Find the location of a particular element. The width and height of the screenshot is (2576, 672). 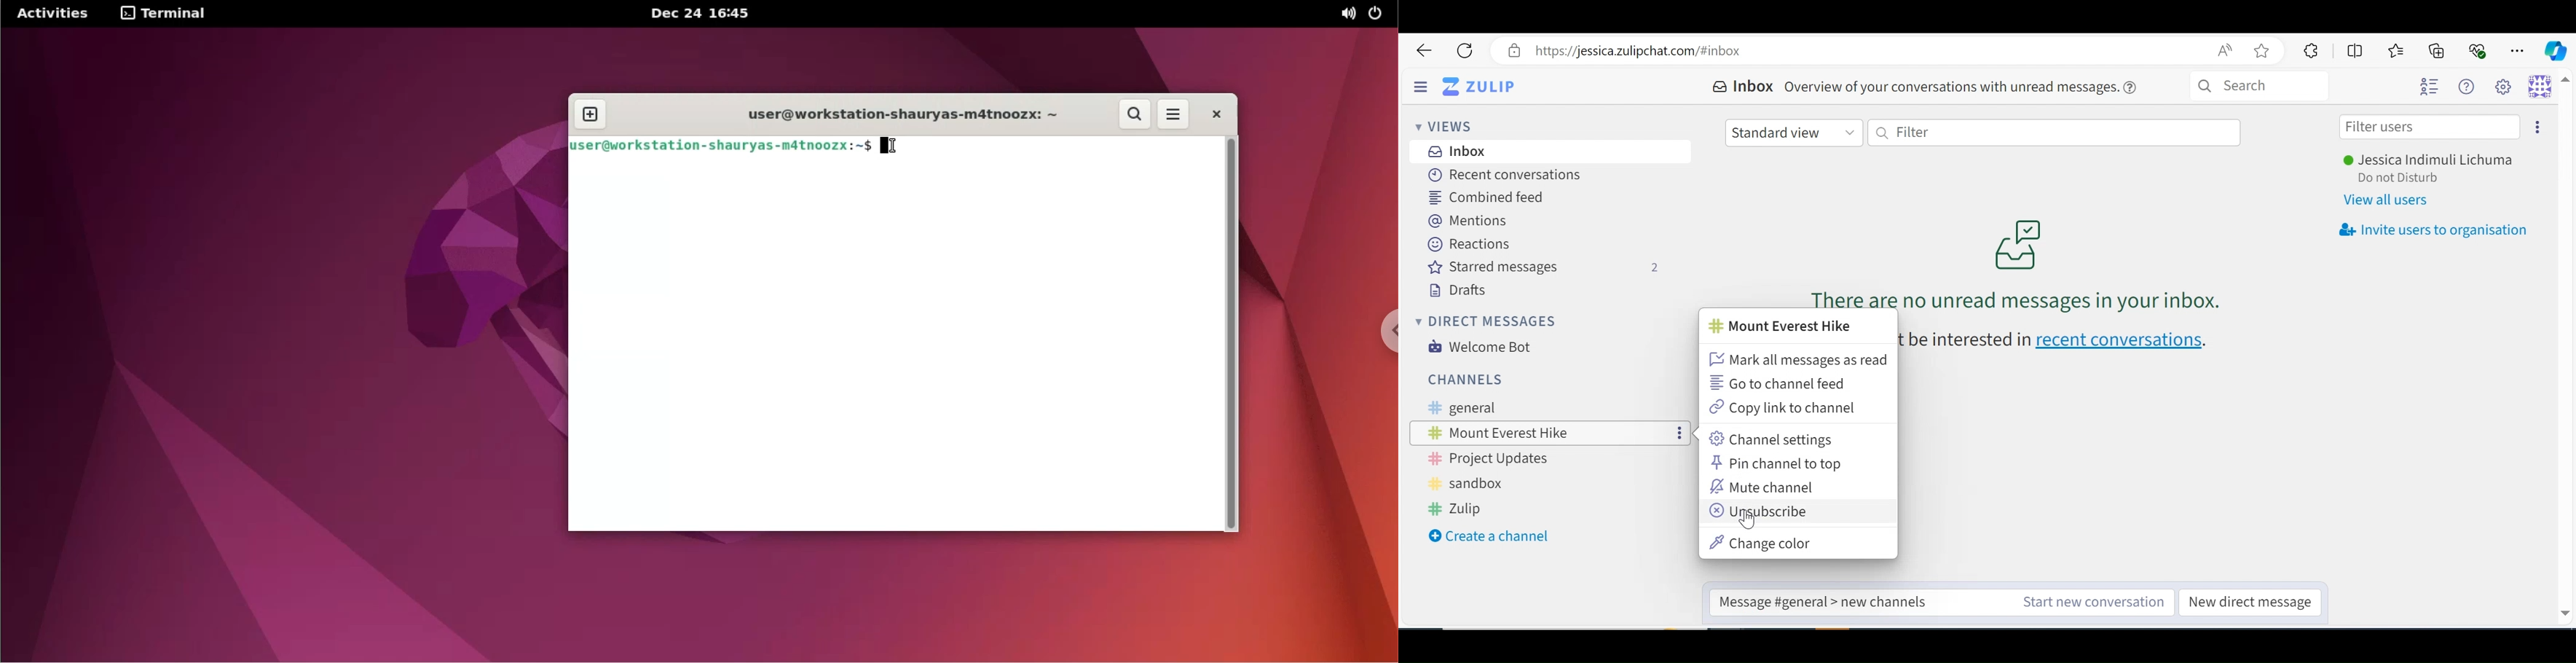

Invite user to oragnisation is located at coordinates (2432, 231).